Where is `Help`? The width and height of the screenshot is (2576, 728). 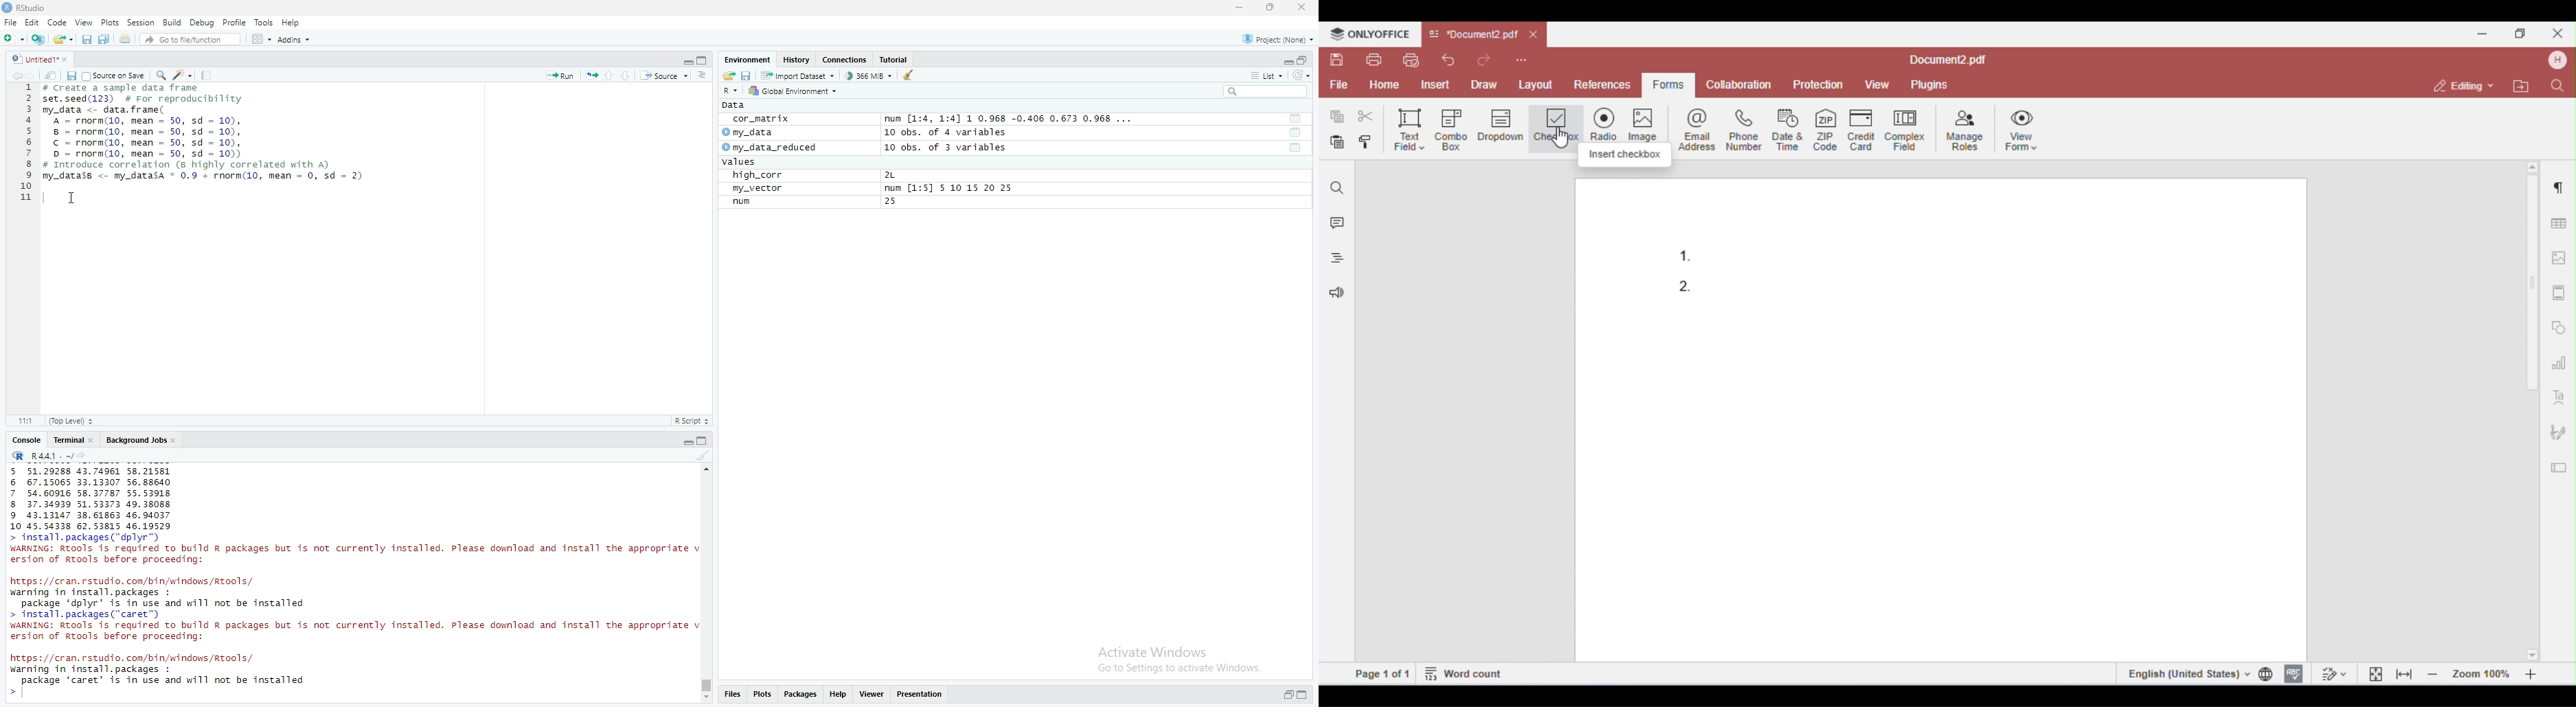 Help is located at coordinates (292, 23).